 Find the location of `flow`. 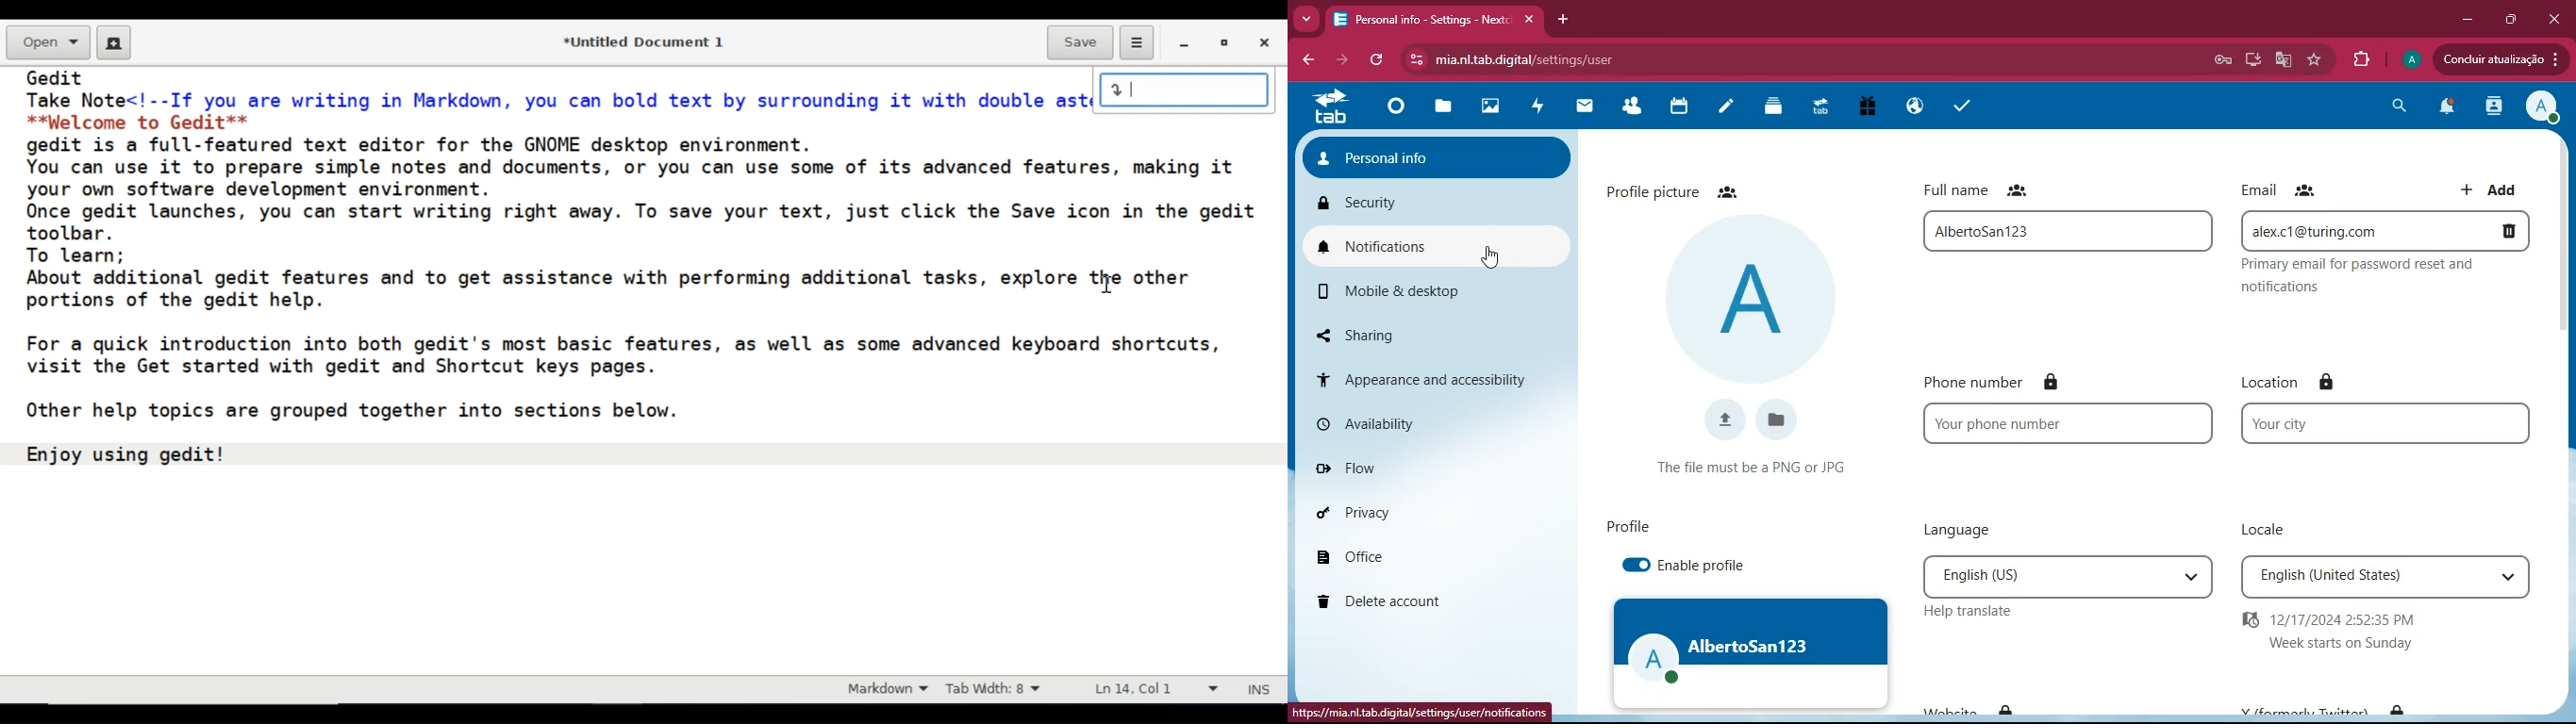

flow is located at coordinates (1419, 465).